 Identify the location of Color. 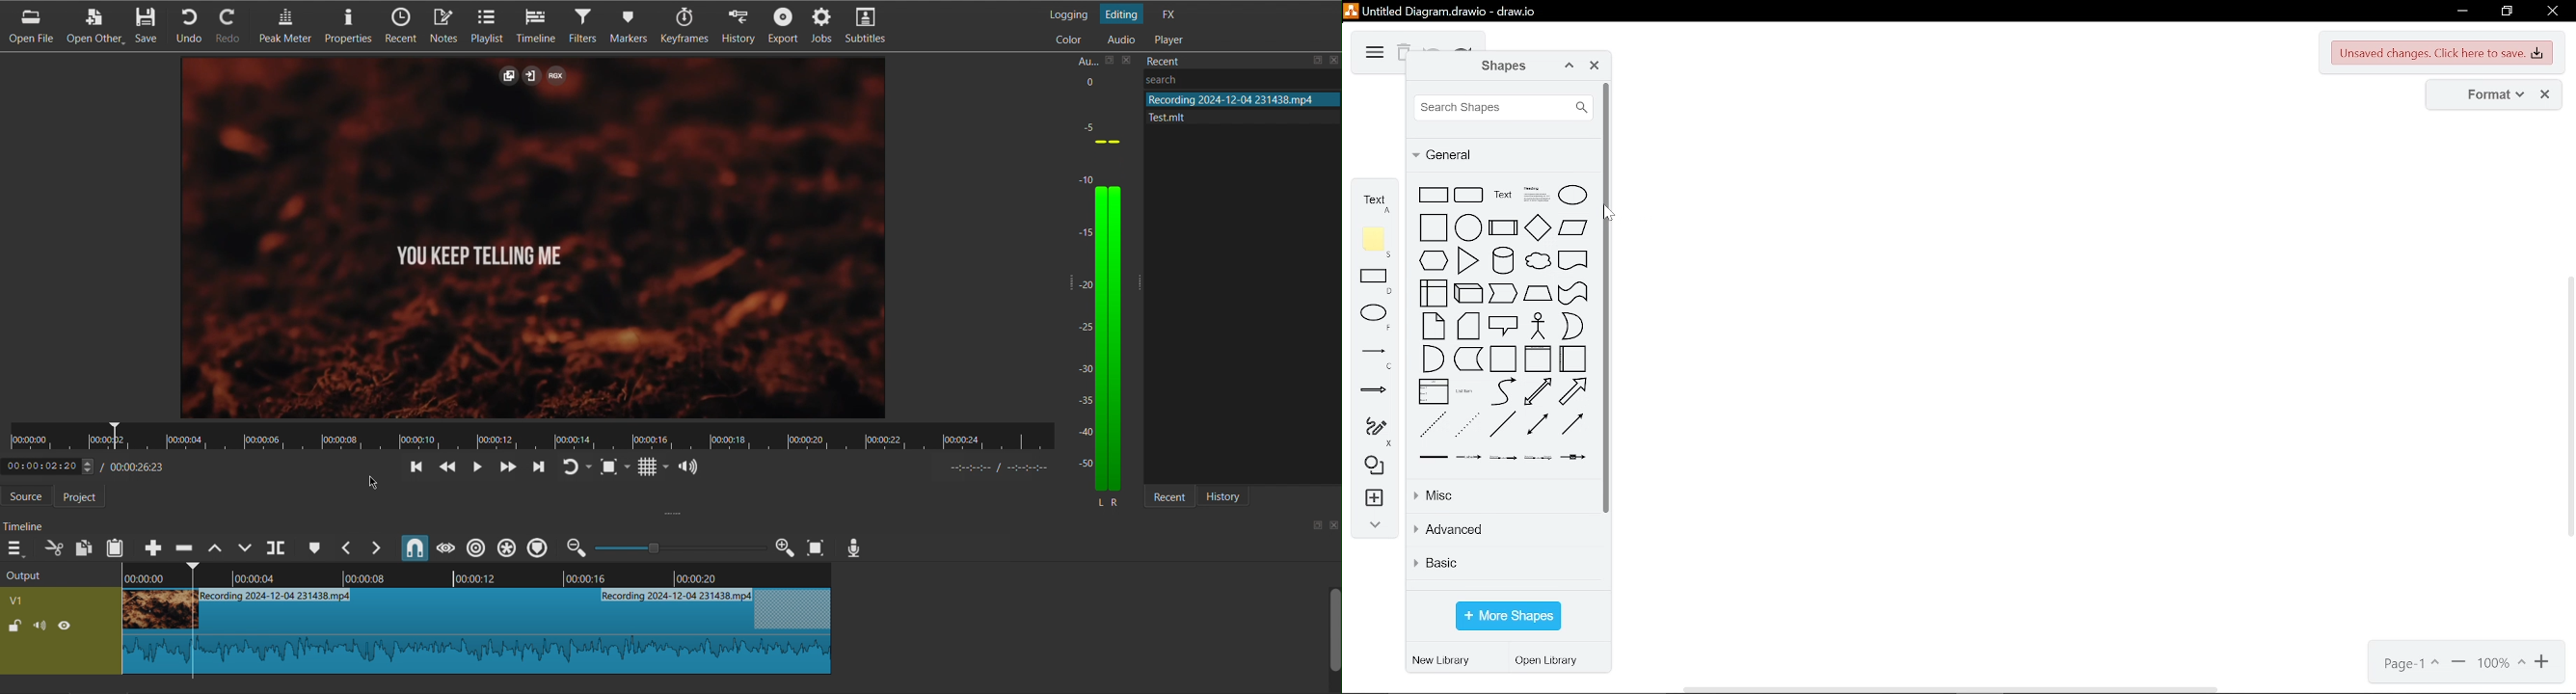
(1066, 38).